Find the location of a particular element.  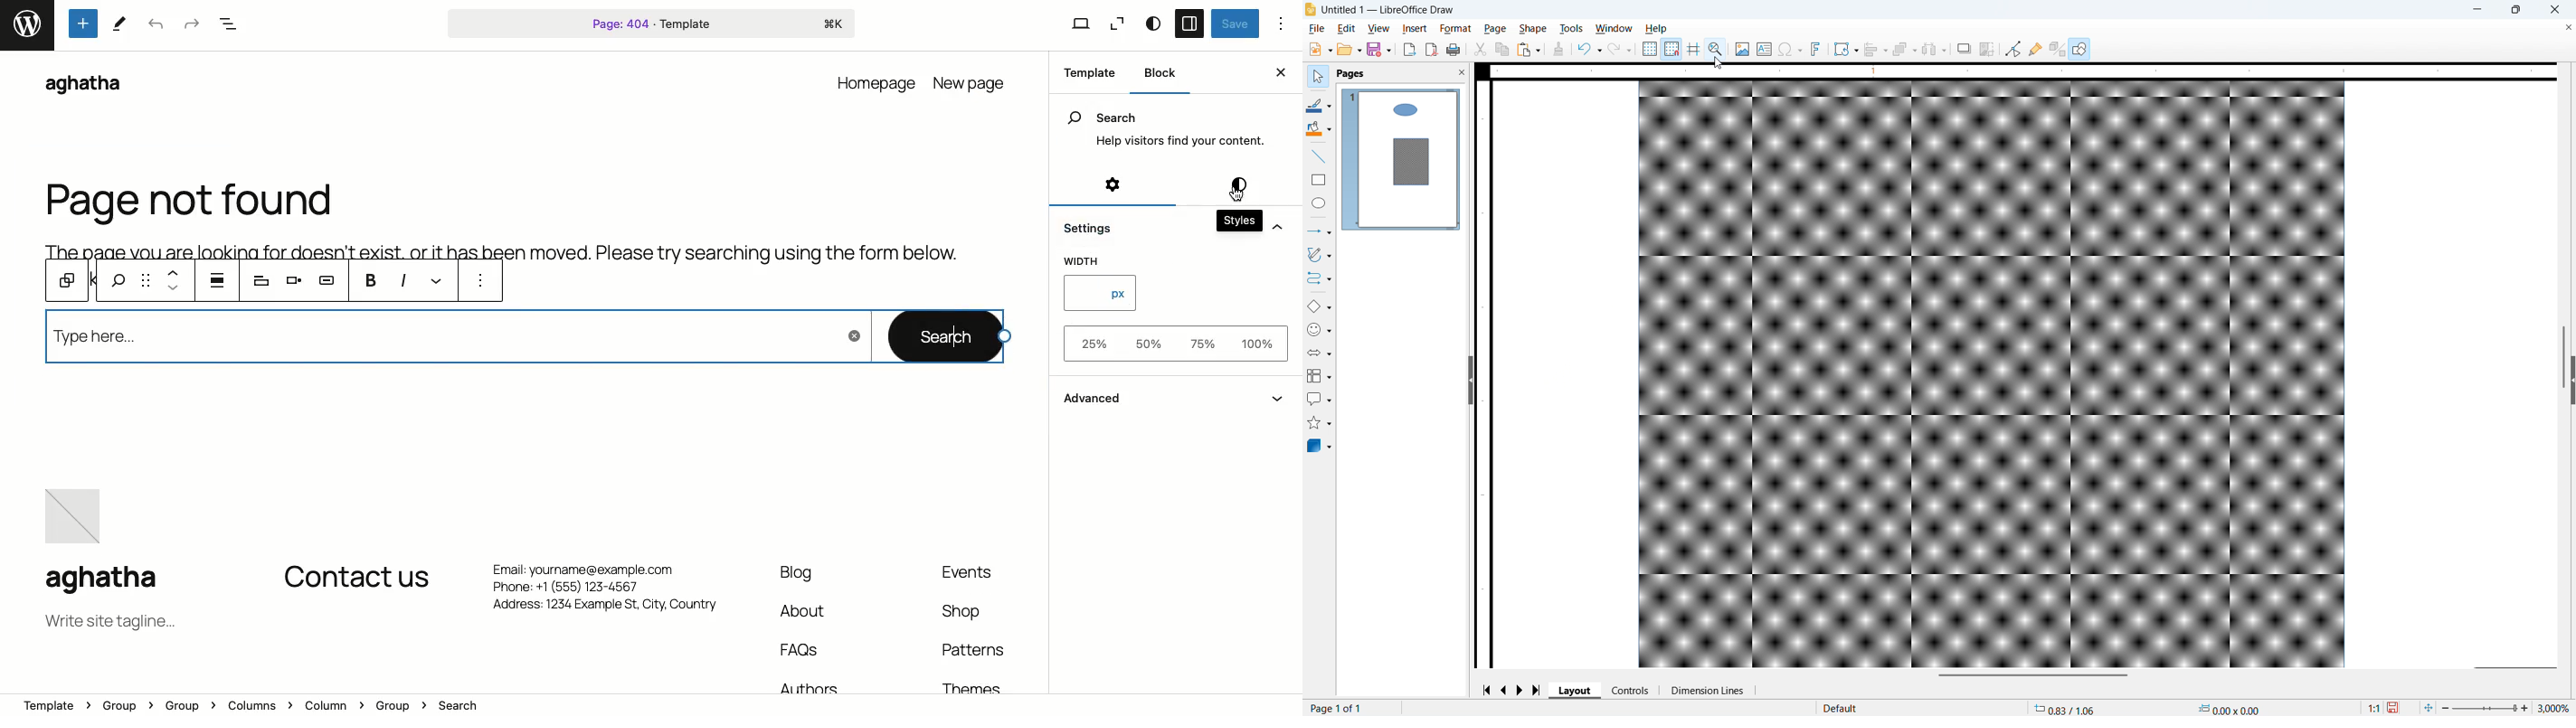

Search is located at coordinates (934, 335).